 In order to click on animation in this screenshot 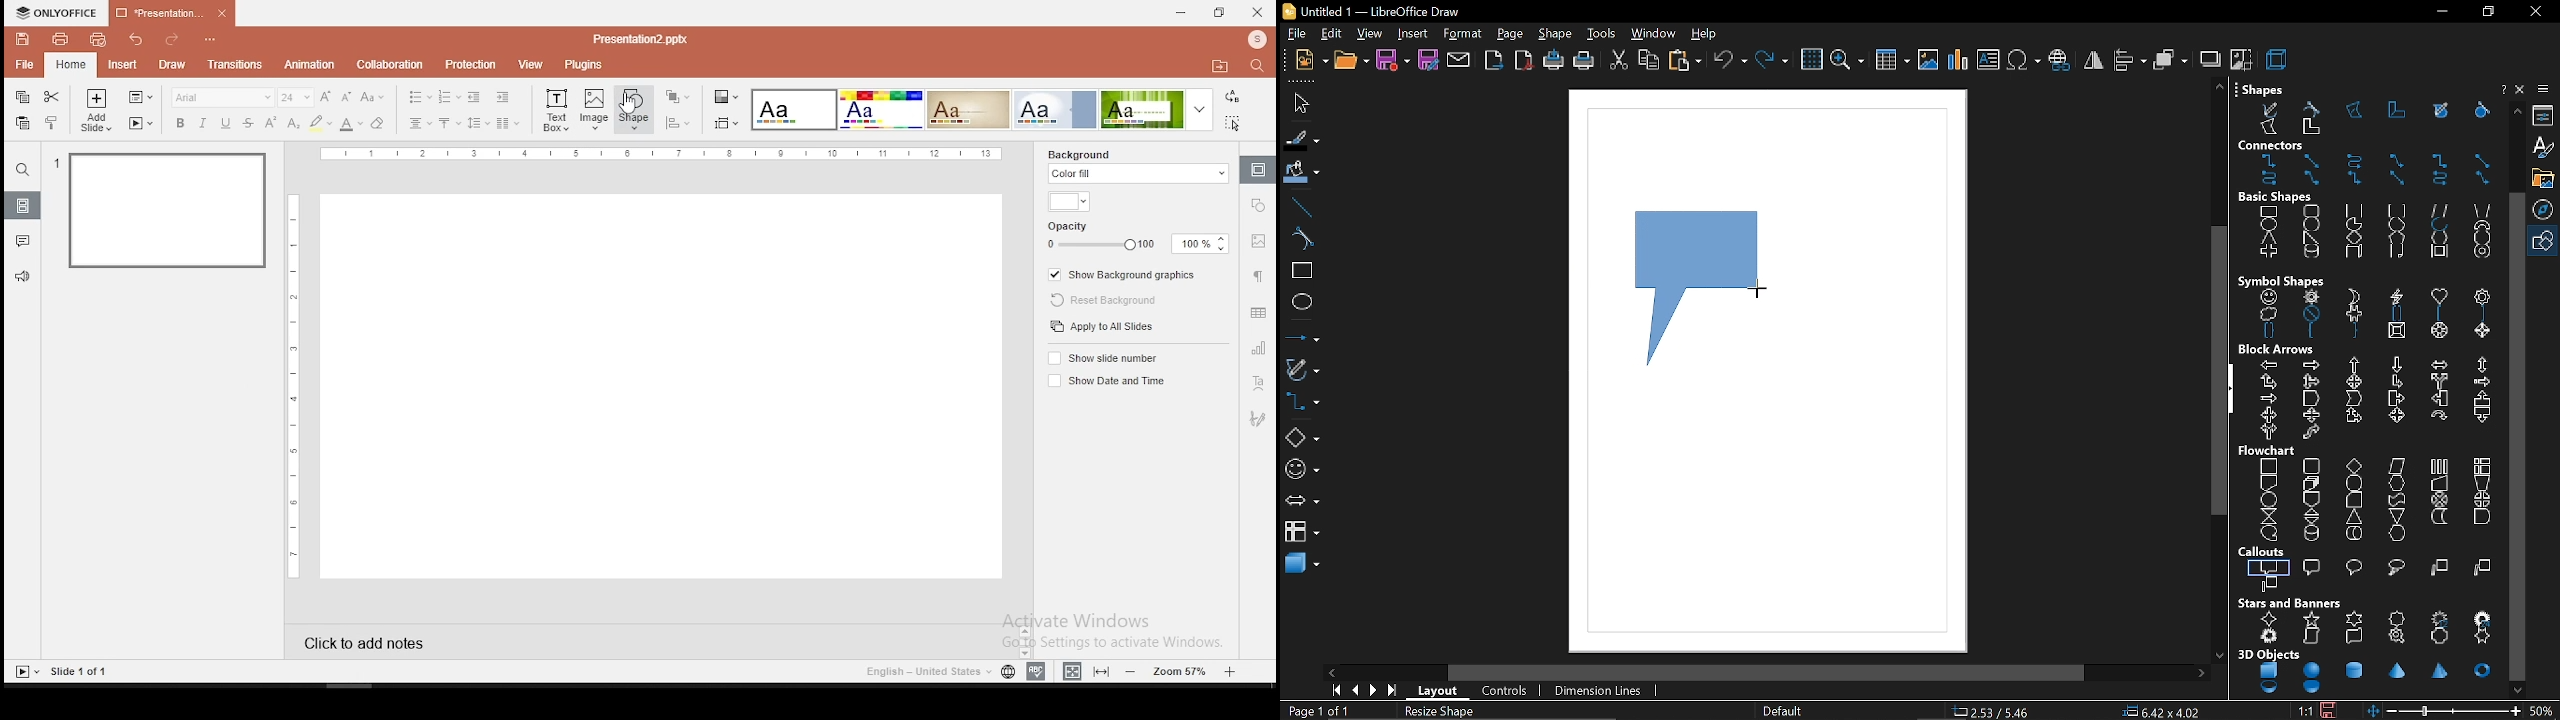, I will do `click(312, 65)`.